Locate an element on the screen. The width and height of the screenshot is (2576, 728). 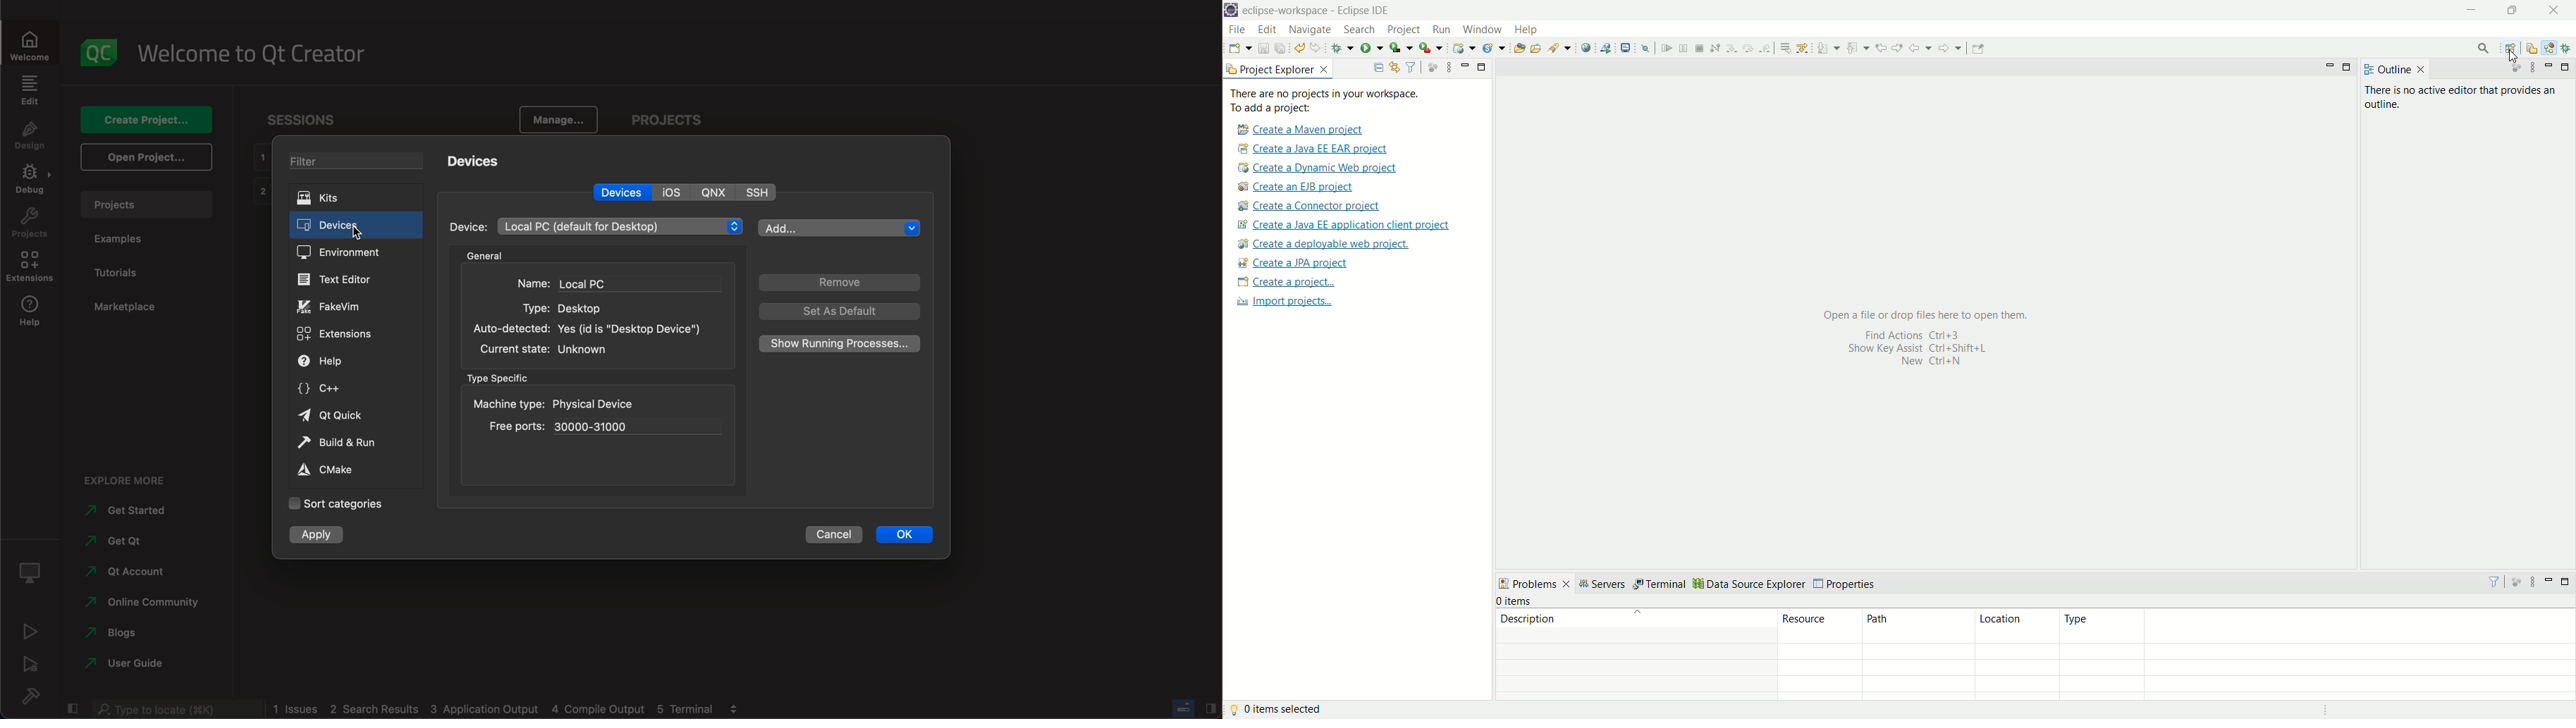
servers is located at coordinates (1606, 584).